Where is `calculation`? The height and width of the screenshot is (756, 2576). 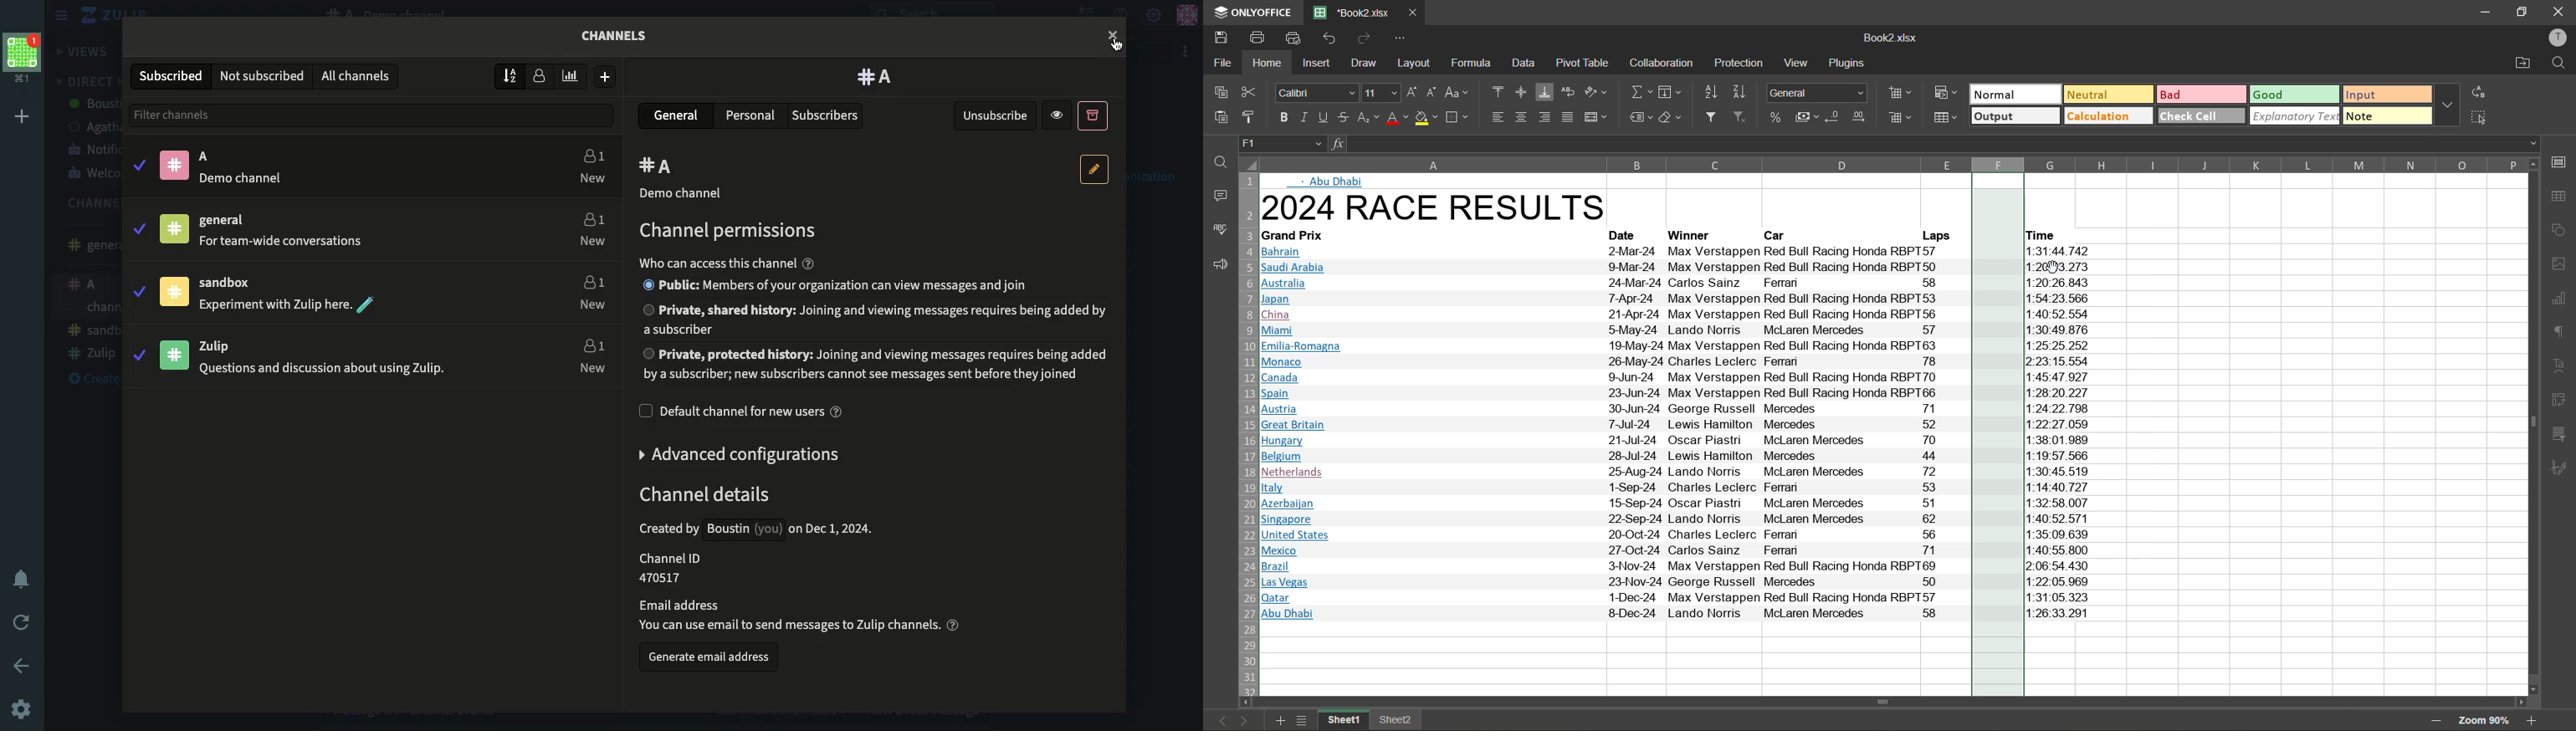 calculation is located at coordinates (2107, 116).